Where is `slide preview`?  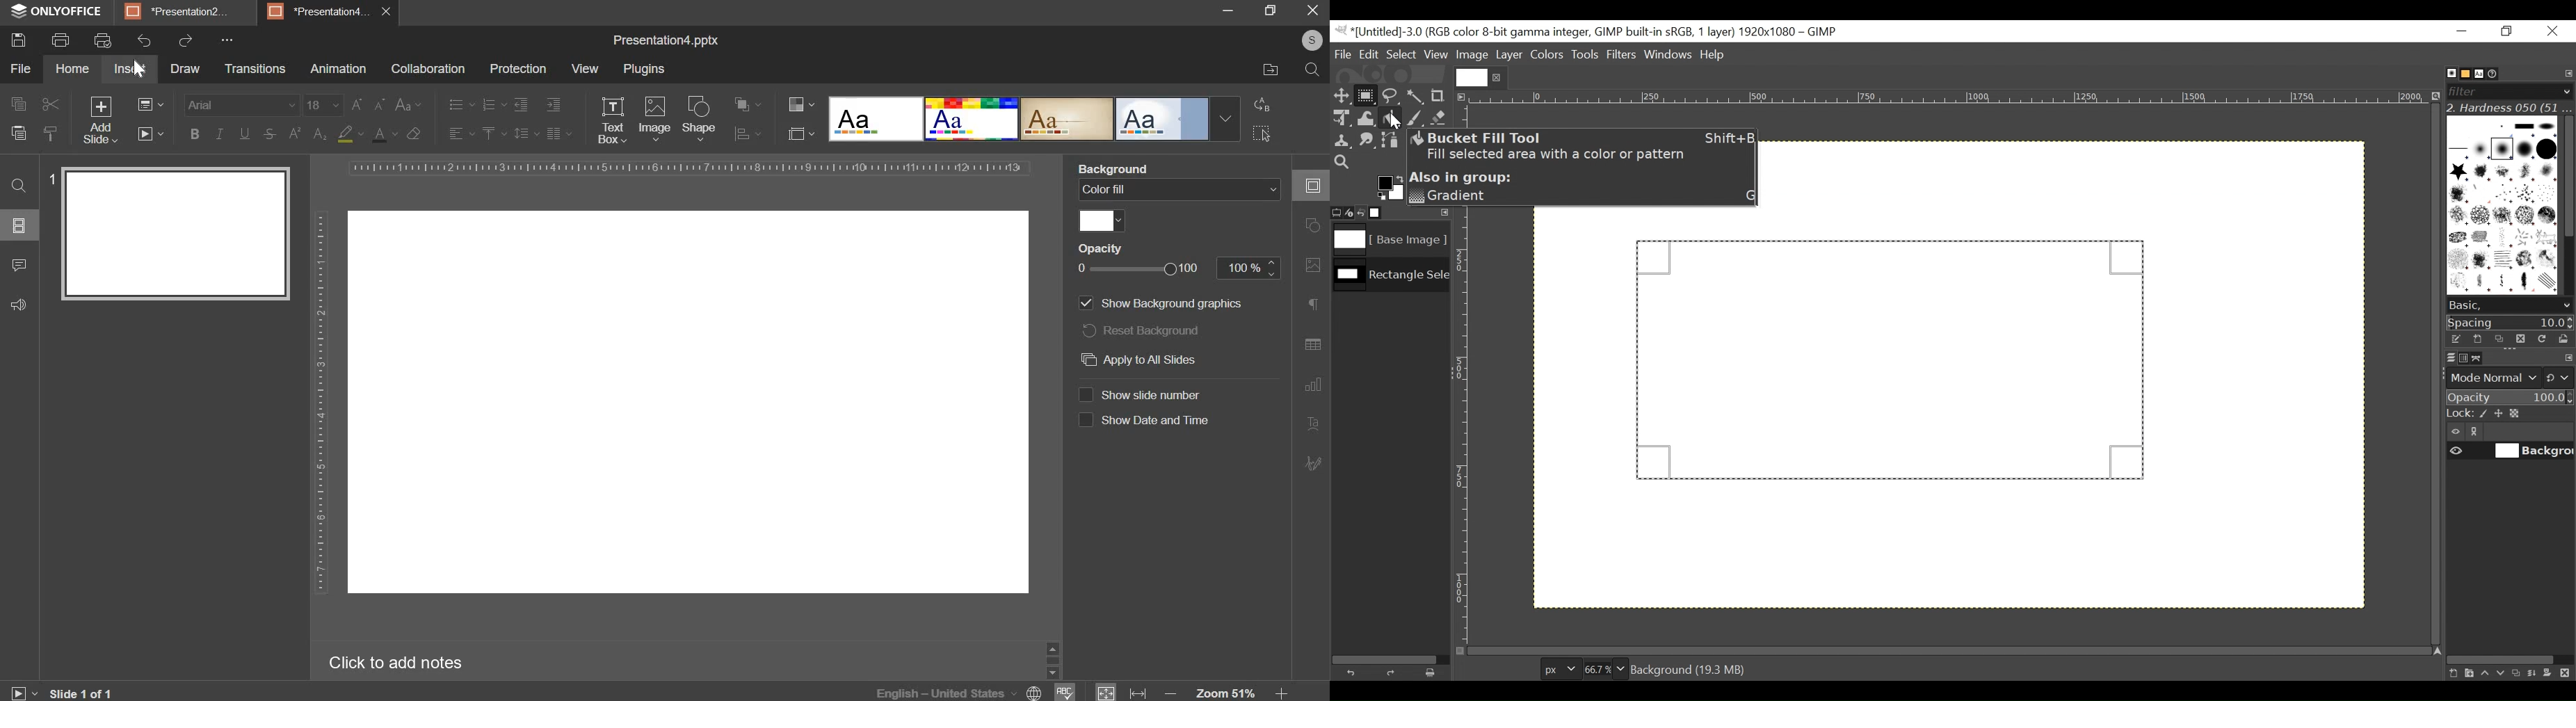 slide preview is located at coordinates (177, 235).